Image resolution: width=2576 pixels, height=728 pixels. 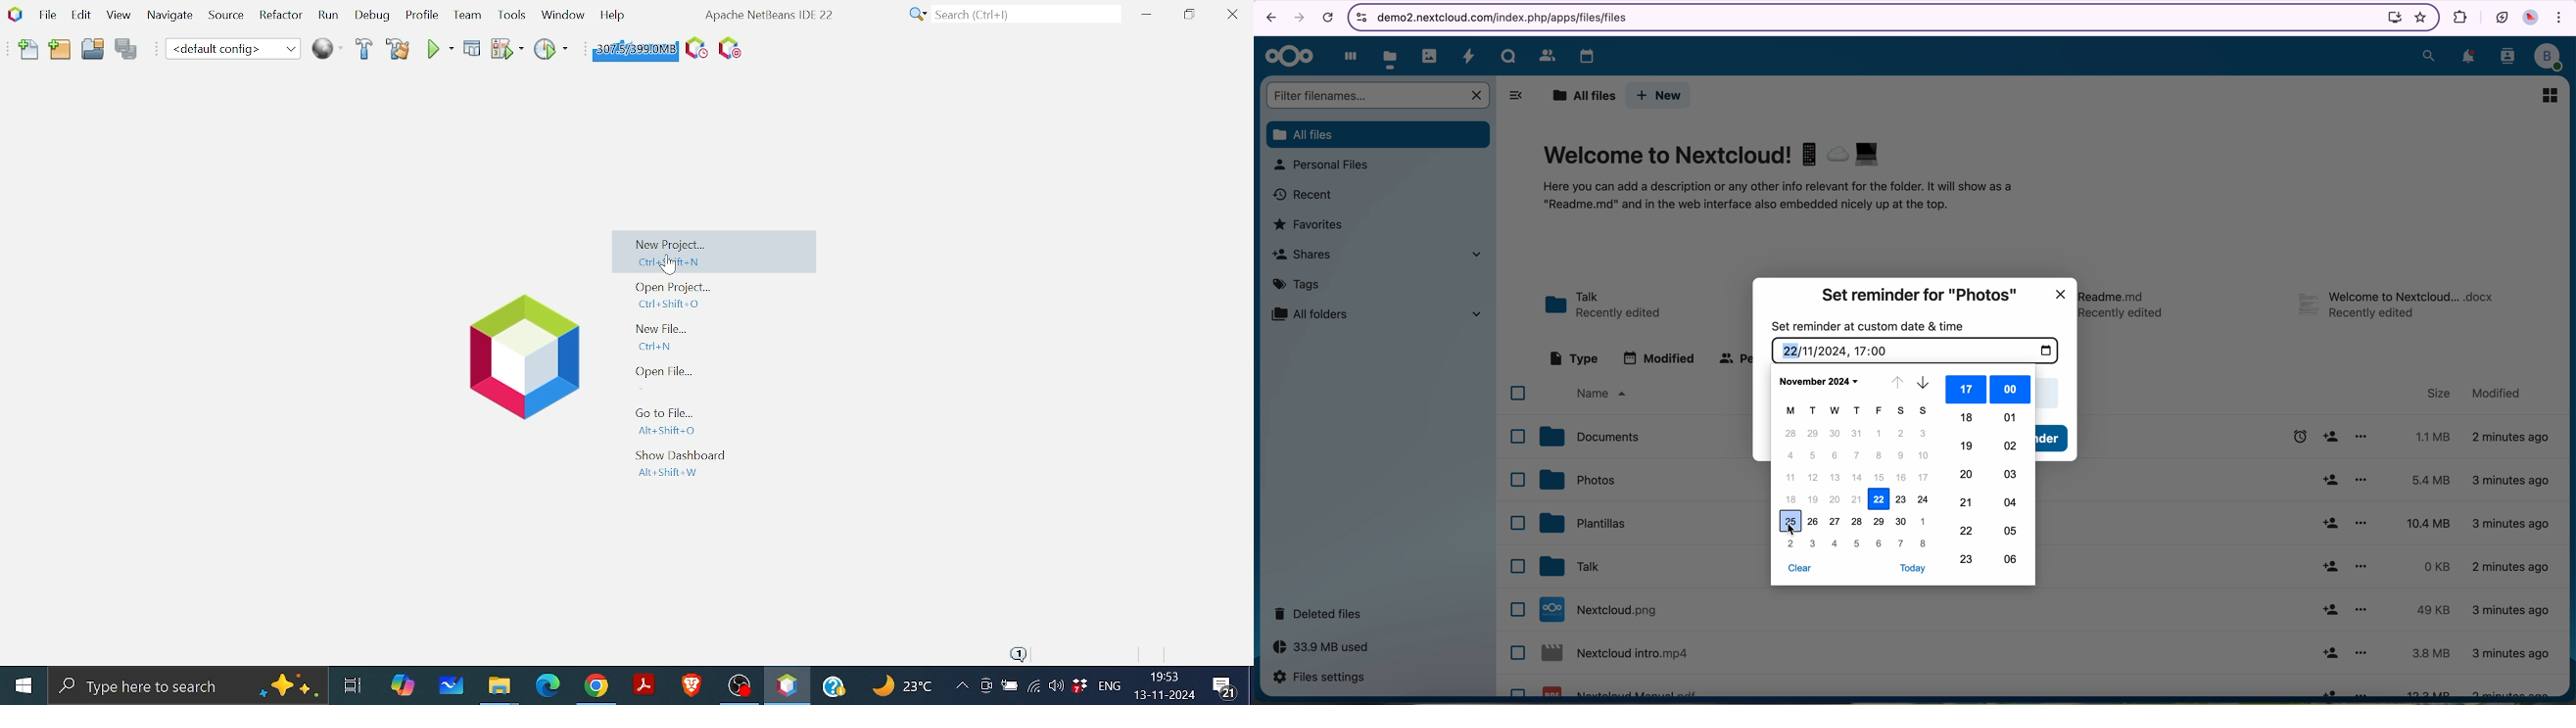 What do you see at coordinates (25, 684) in the screenshot?
I see `Start` at bounding box center [25, 684].